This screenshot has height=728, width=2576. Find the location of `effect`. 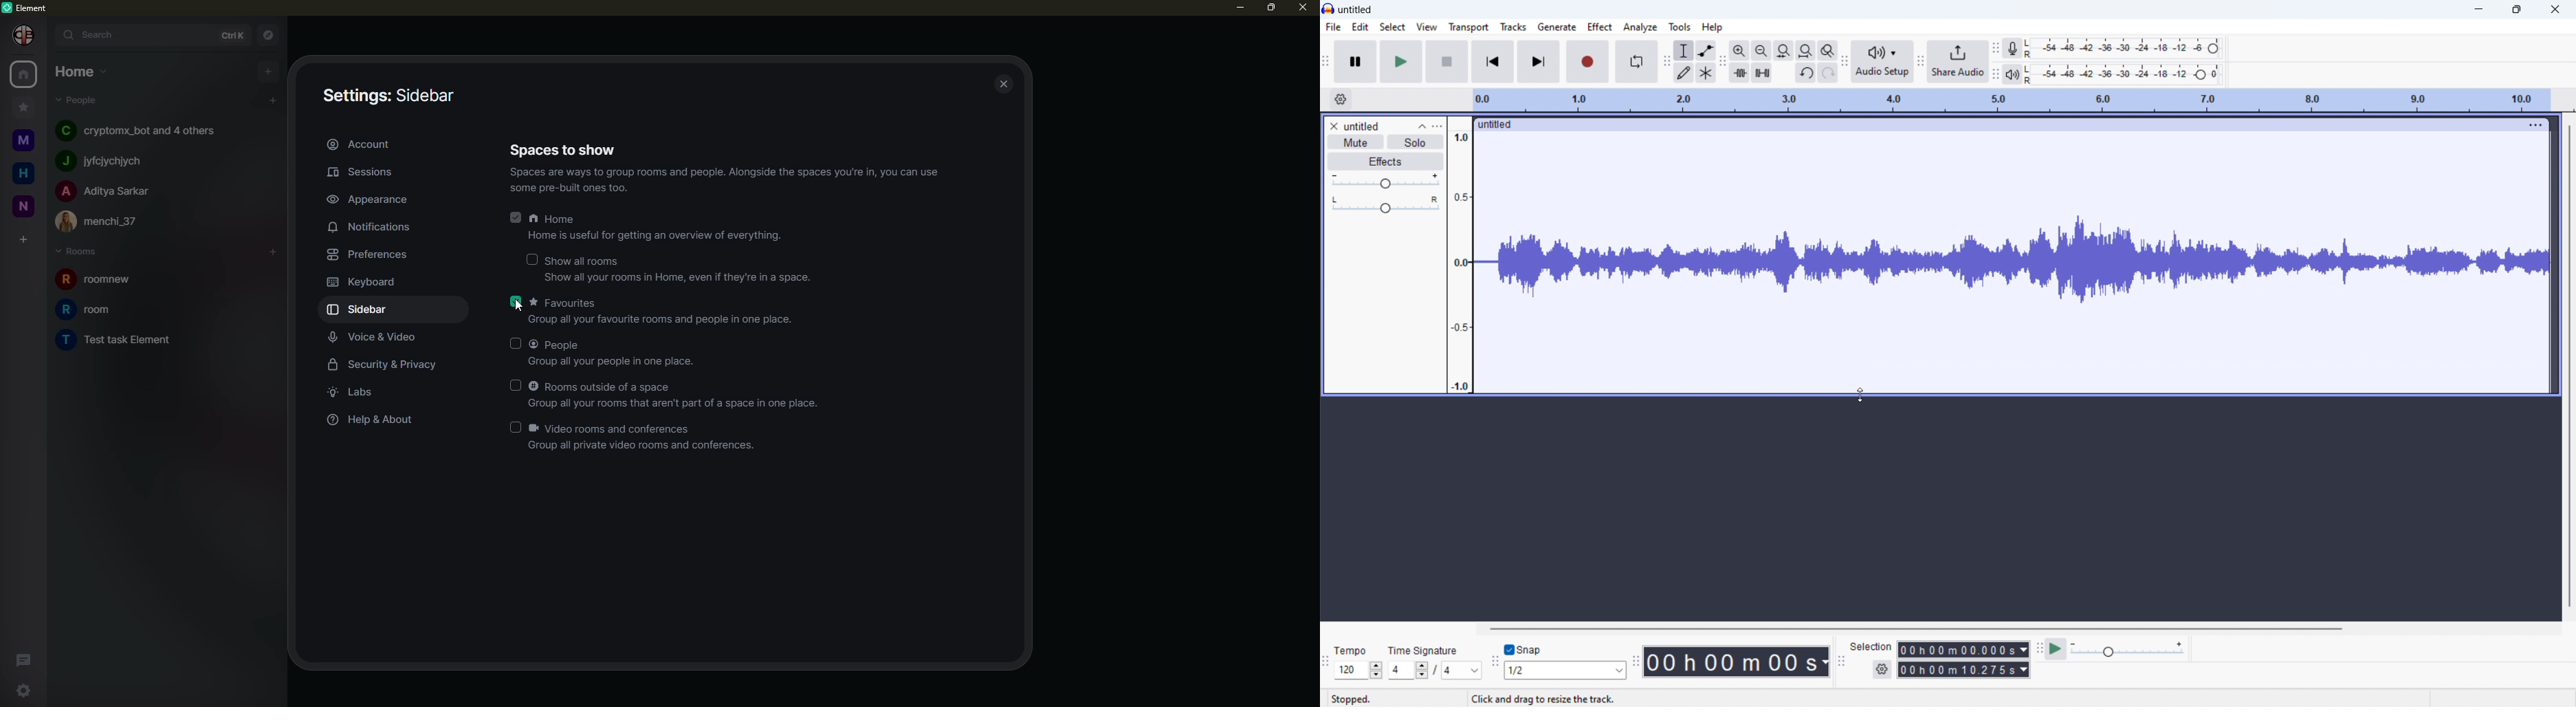

effect is located at coordinates (1599, 27).